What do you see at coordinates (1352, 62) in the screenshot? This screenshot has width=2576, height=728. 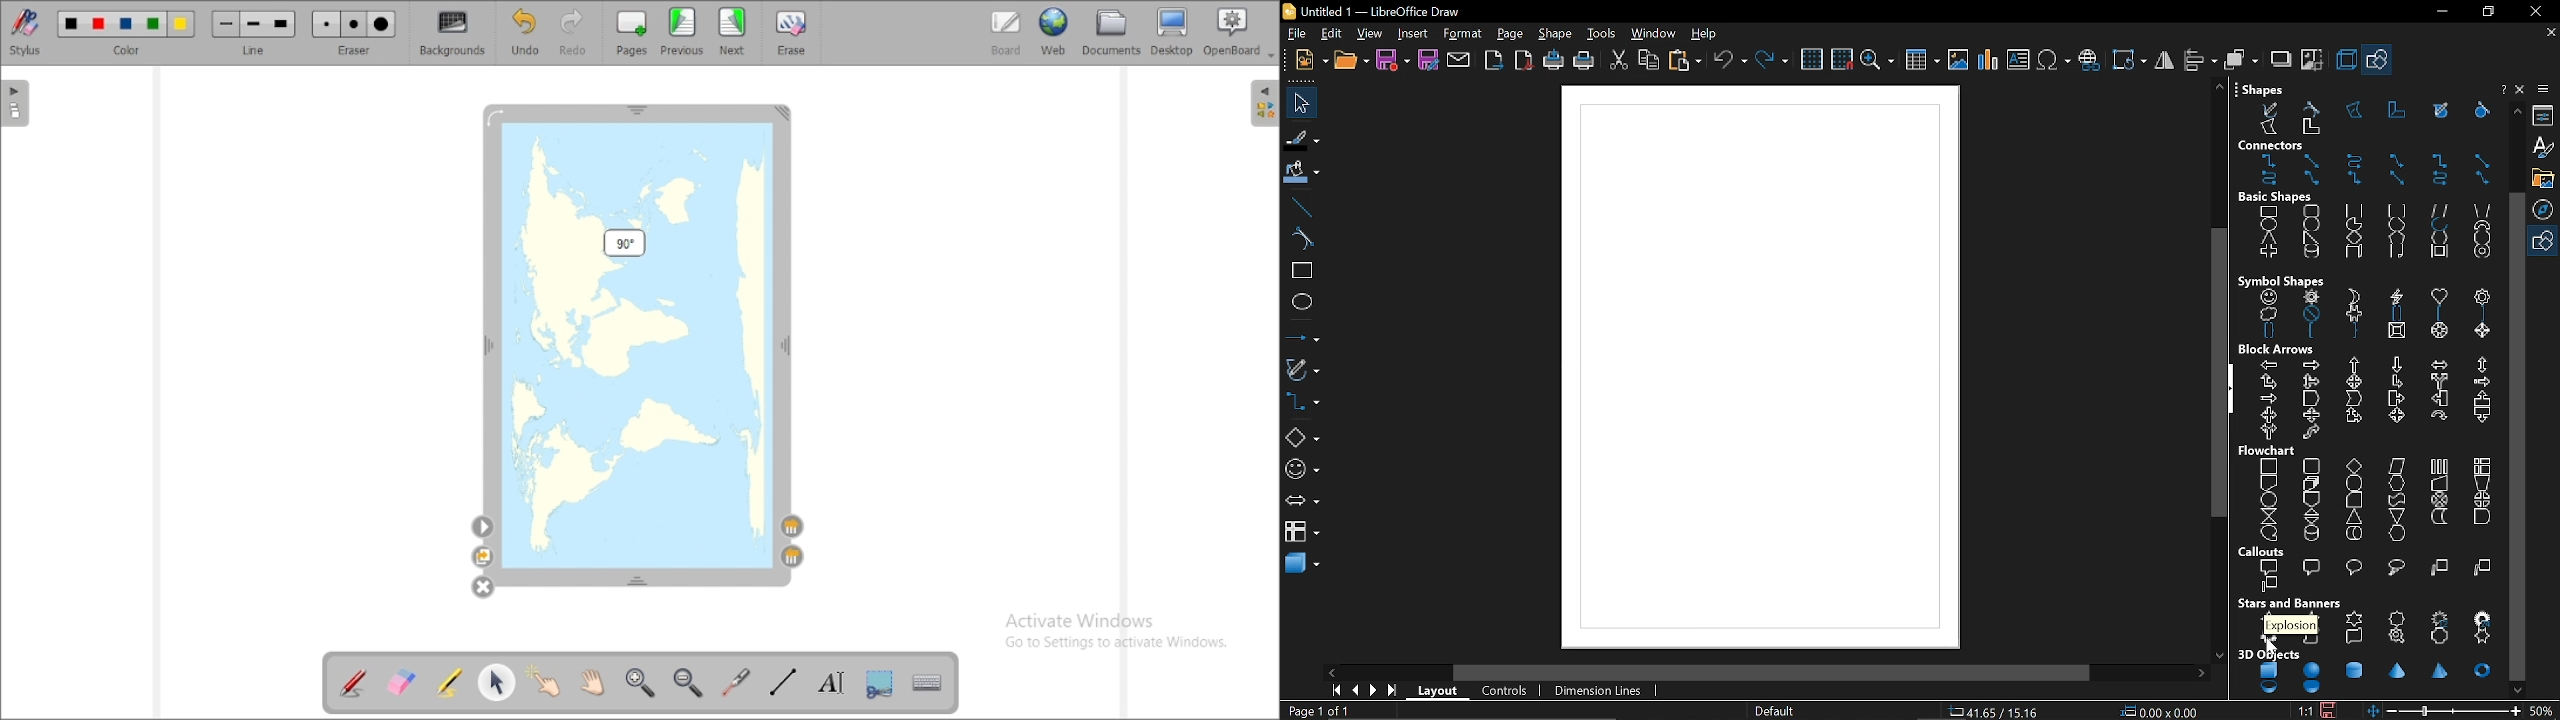 I see `open` at bounding box center [1352, 62].